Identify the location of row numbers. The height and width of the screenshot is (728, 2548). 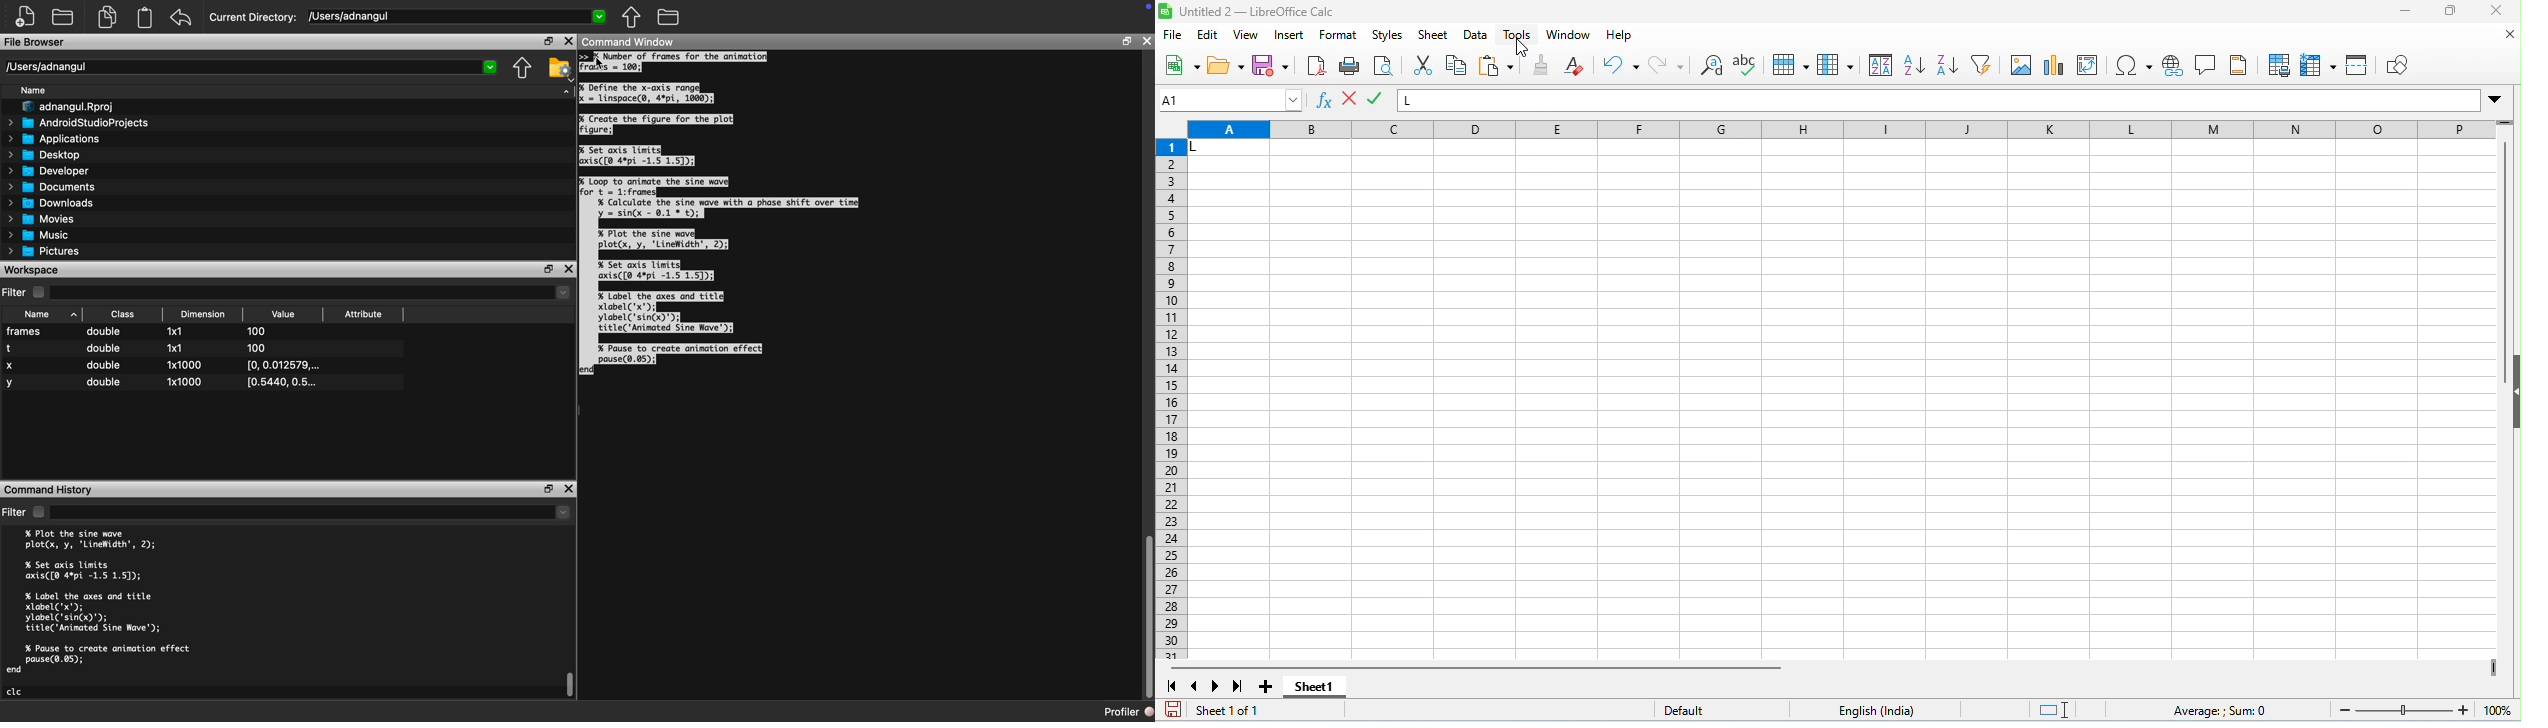
(1173, 399).